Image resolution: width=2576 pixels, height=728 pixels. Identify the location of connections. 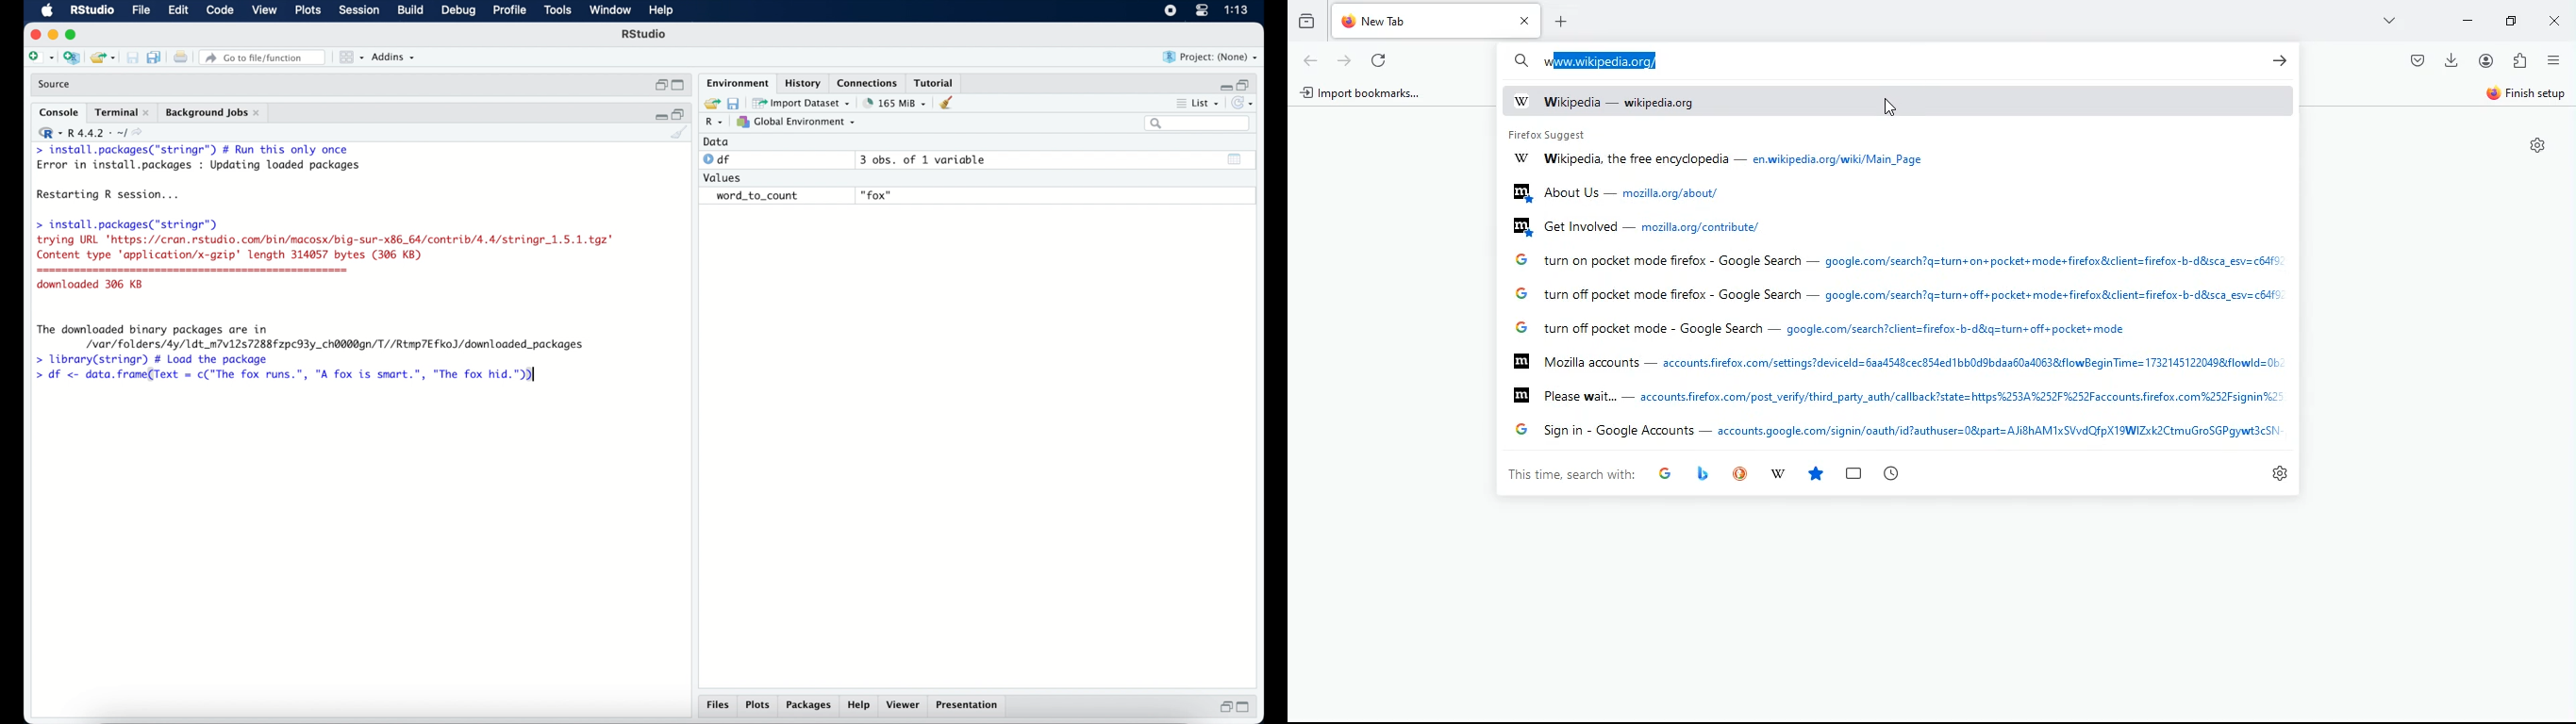
(869, 82).